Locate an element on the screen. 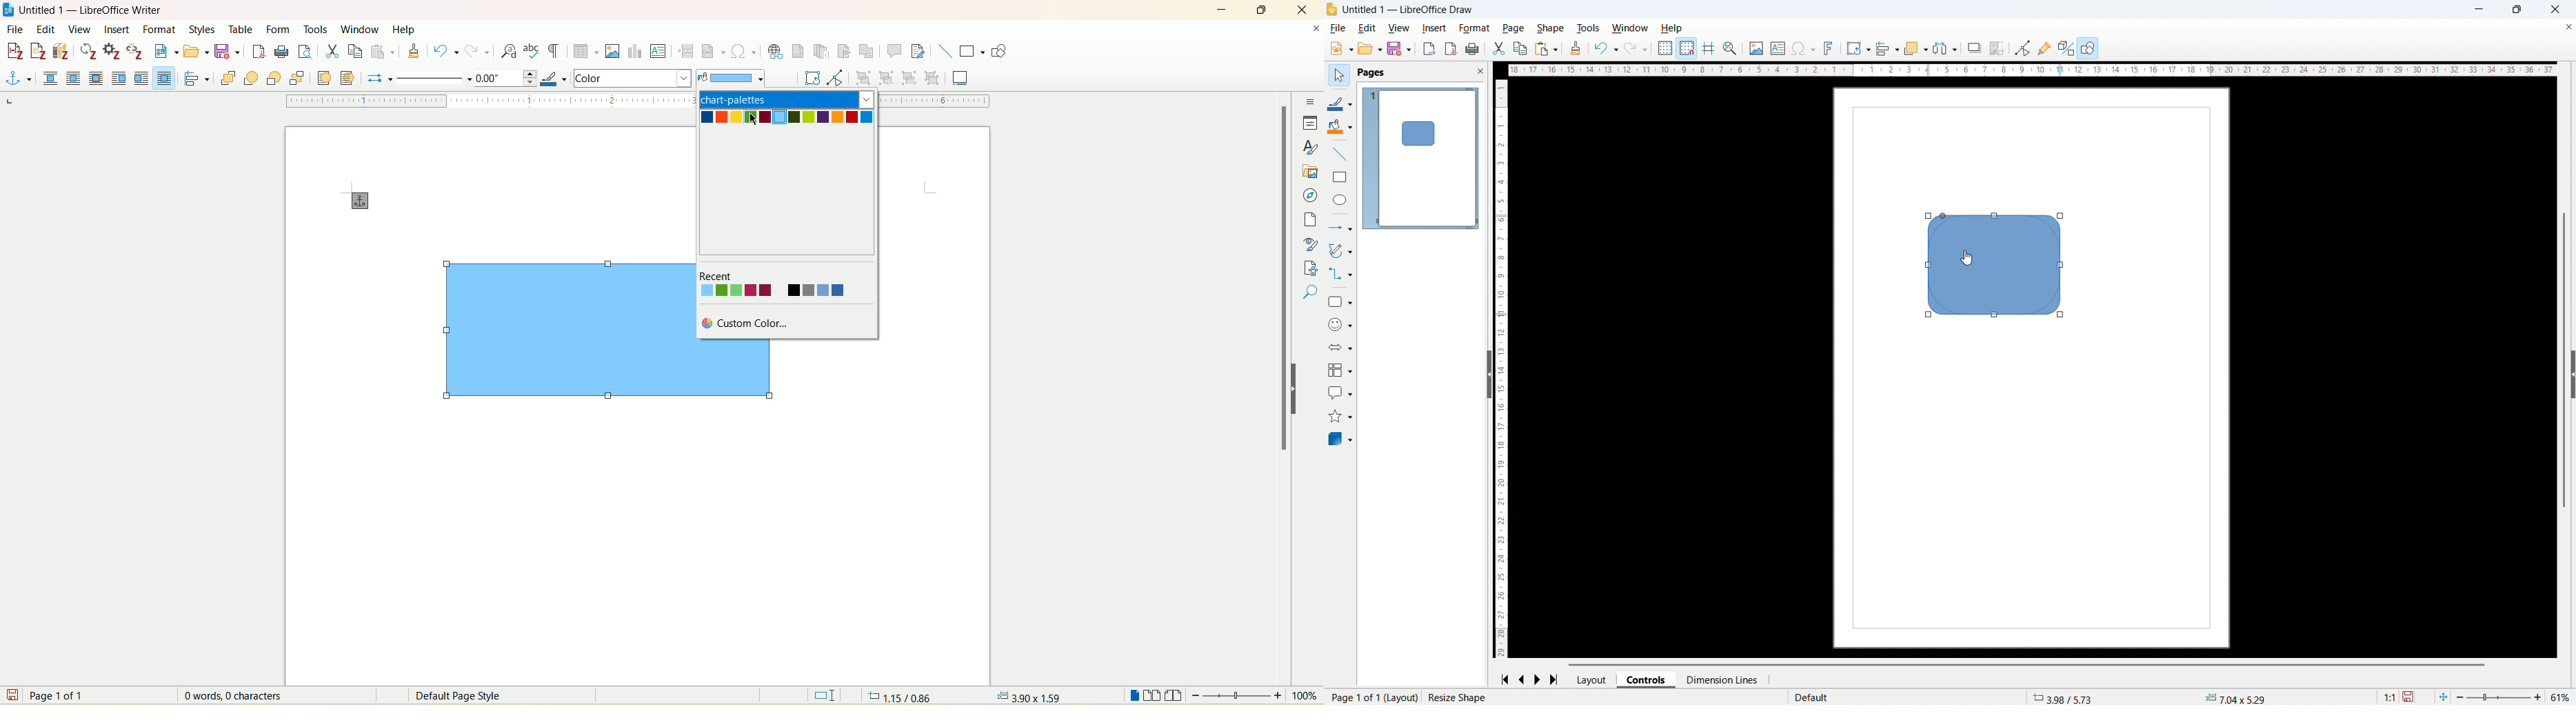 Image resolution: width=2576 pixels, height=728 pixels. chart-palettes is located at coordinates (788, 99).